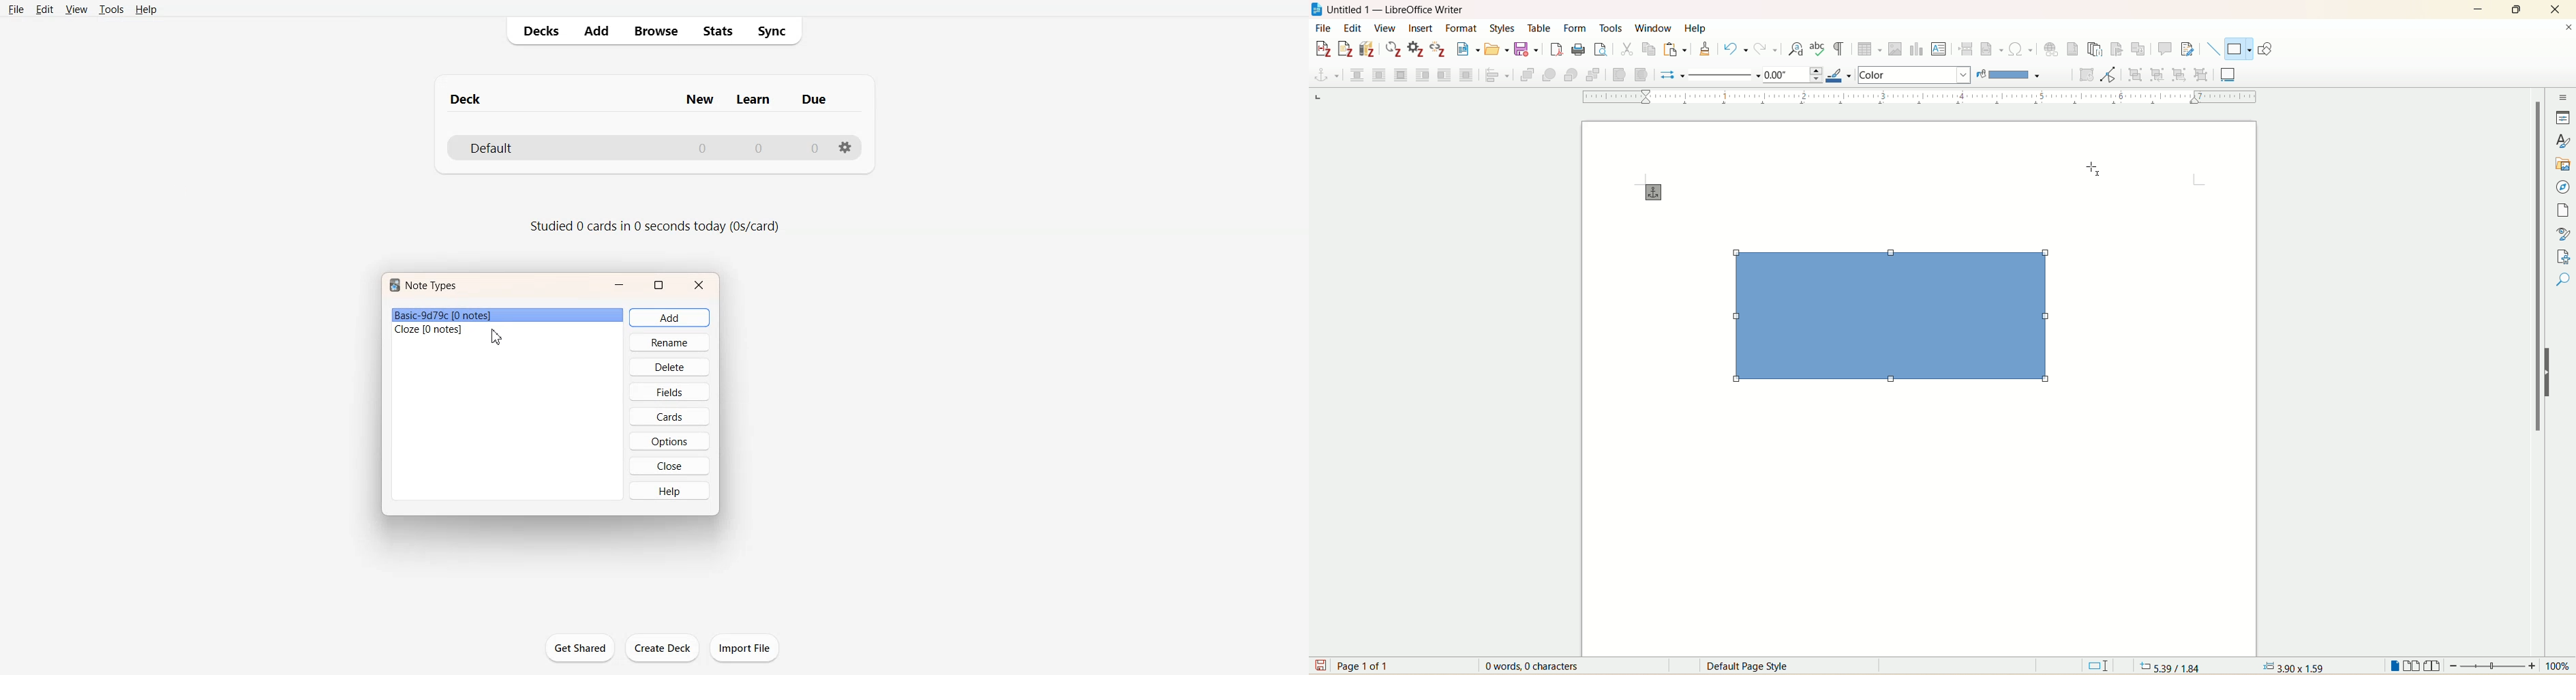 Image resolution: width=2576 pixels, height=700 pixels. Describe the element at coordinates (669, 318) in the screenshot. I see `Add` at that location.